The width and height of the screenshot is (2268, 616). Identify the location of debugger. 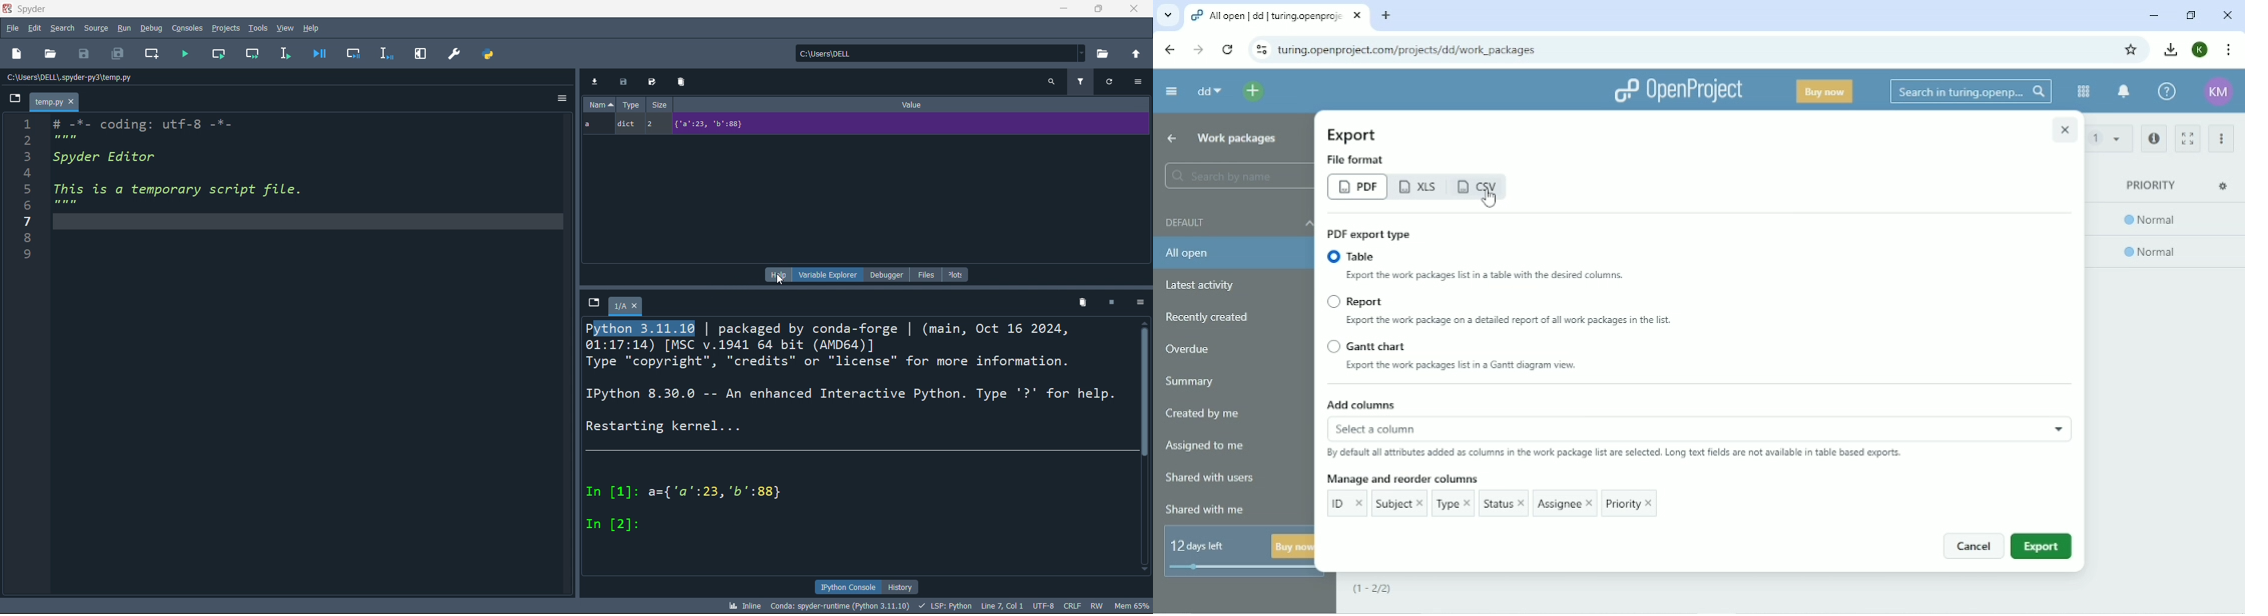
(883, 275).